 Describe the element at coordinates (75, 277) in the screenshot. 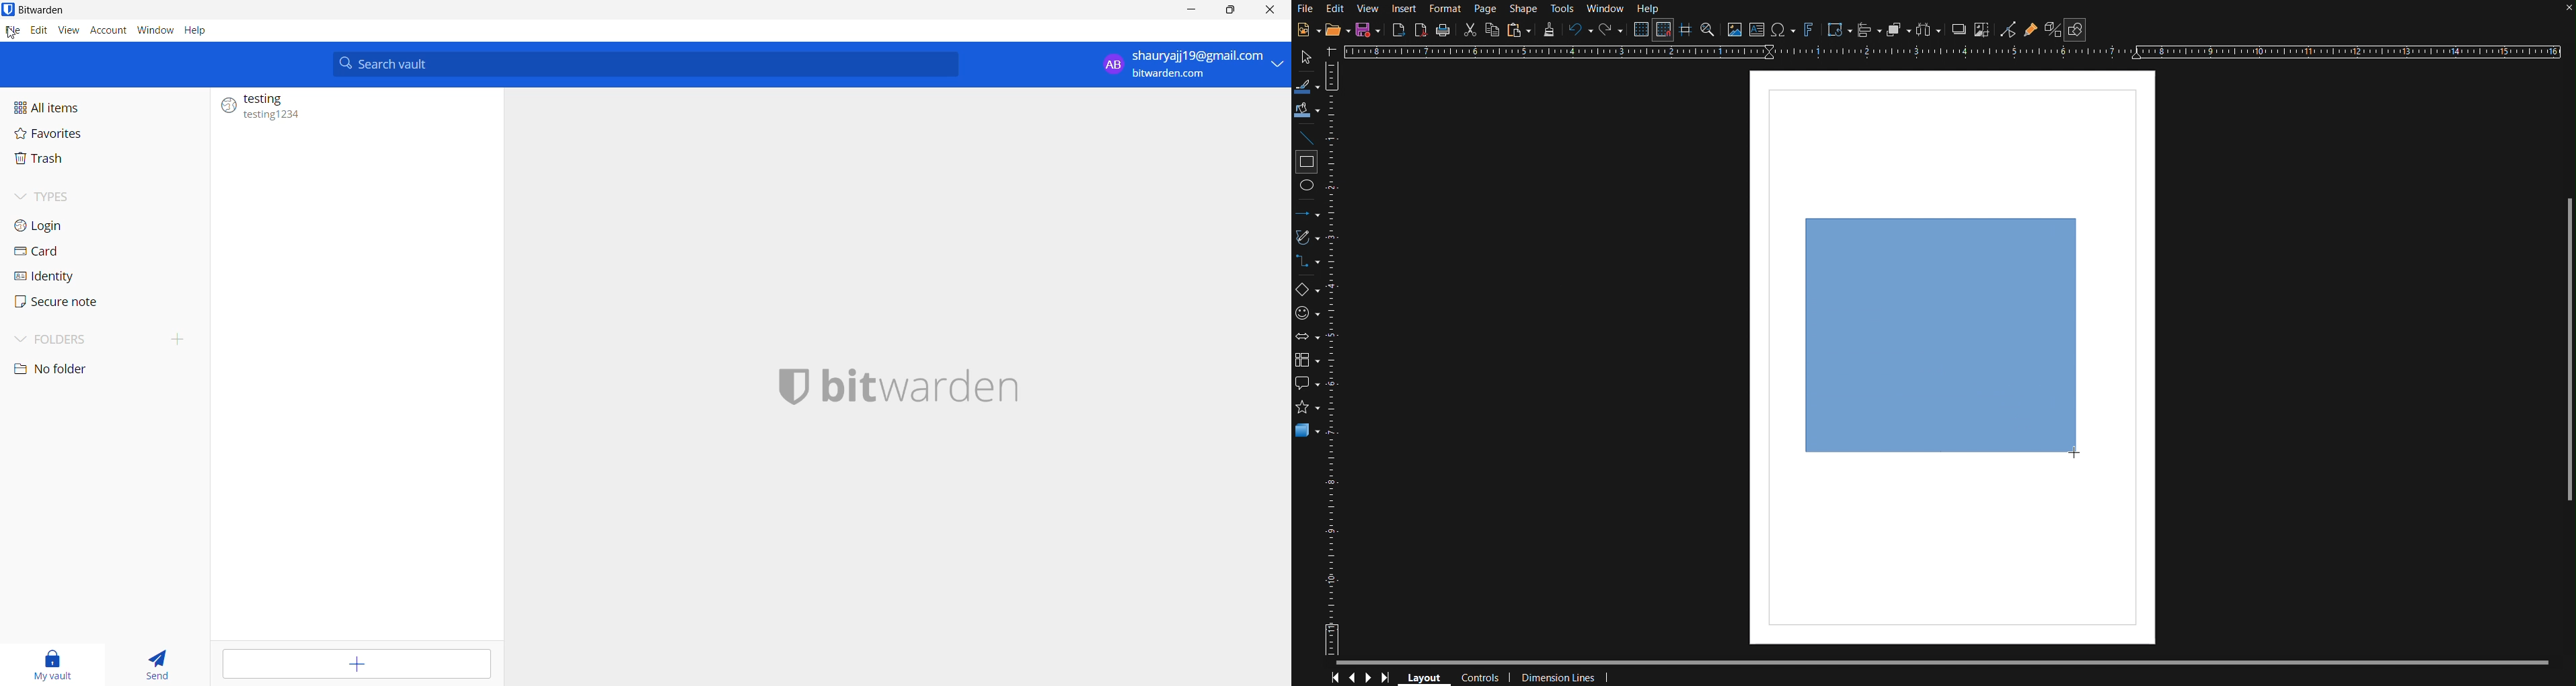

I see `identity` at that location.